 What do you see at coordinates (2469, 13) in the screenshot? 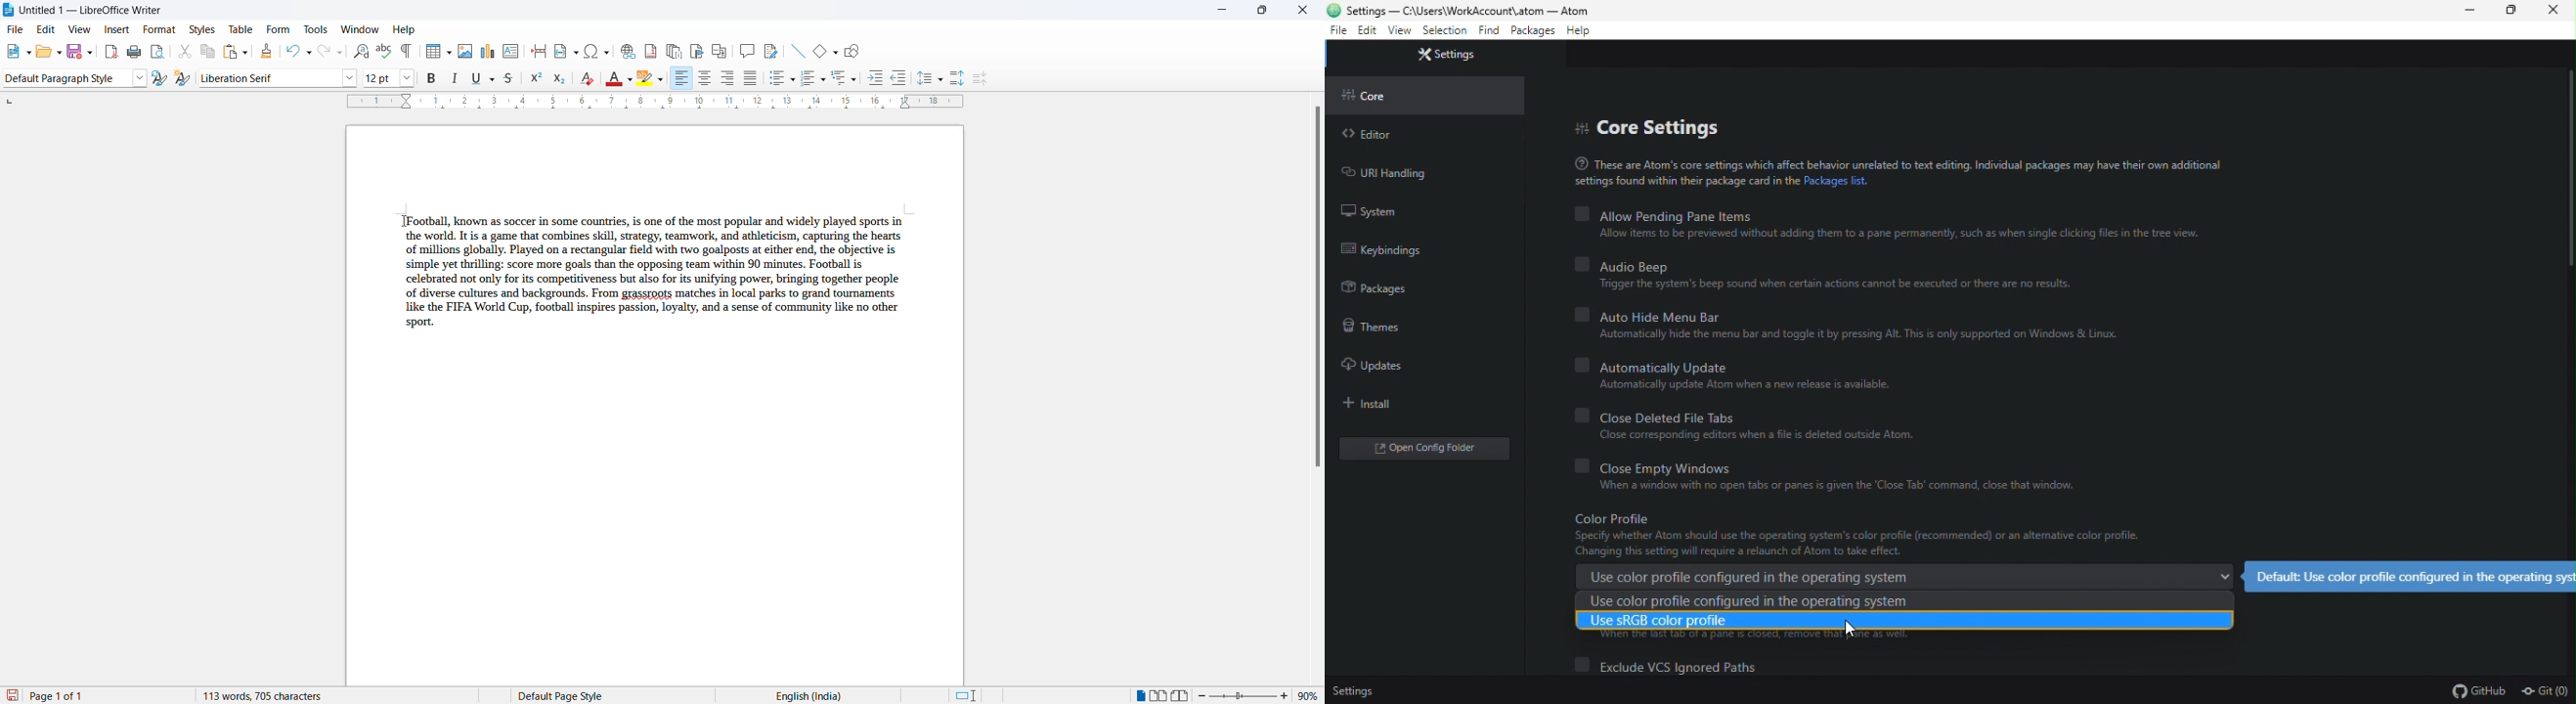
I see `minimize` at bounding box center [2469, 13].